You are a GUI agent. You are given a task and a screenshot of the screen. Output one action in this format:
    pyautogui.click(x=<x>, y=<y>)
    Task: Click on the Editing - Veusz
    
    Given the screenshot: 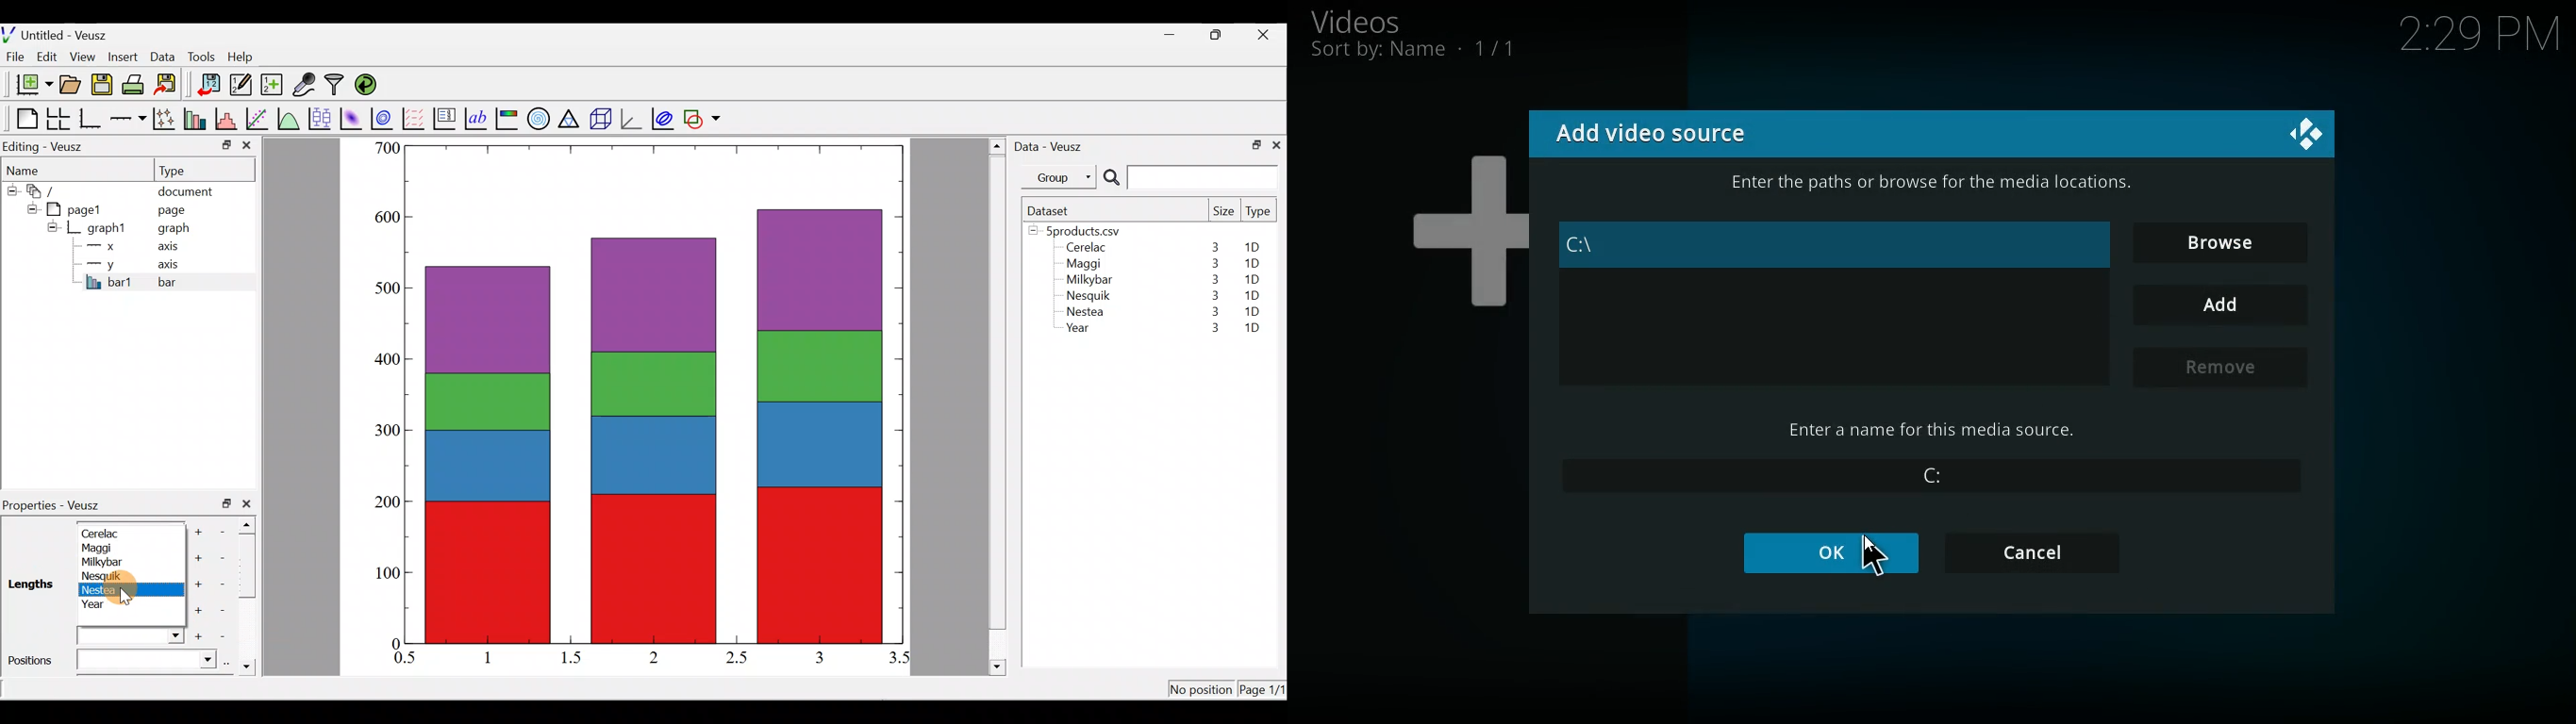 What is the action you would take?
    pyautogui.click(x=46, y=146)
    